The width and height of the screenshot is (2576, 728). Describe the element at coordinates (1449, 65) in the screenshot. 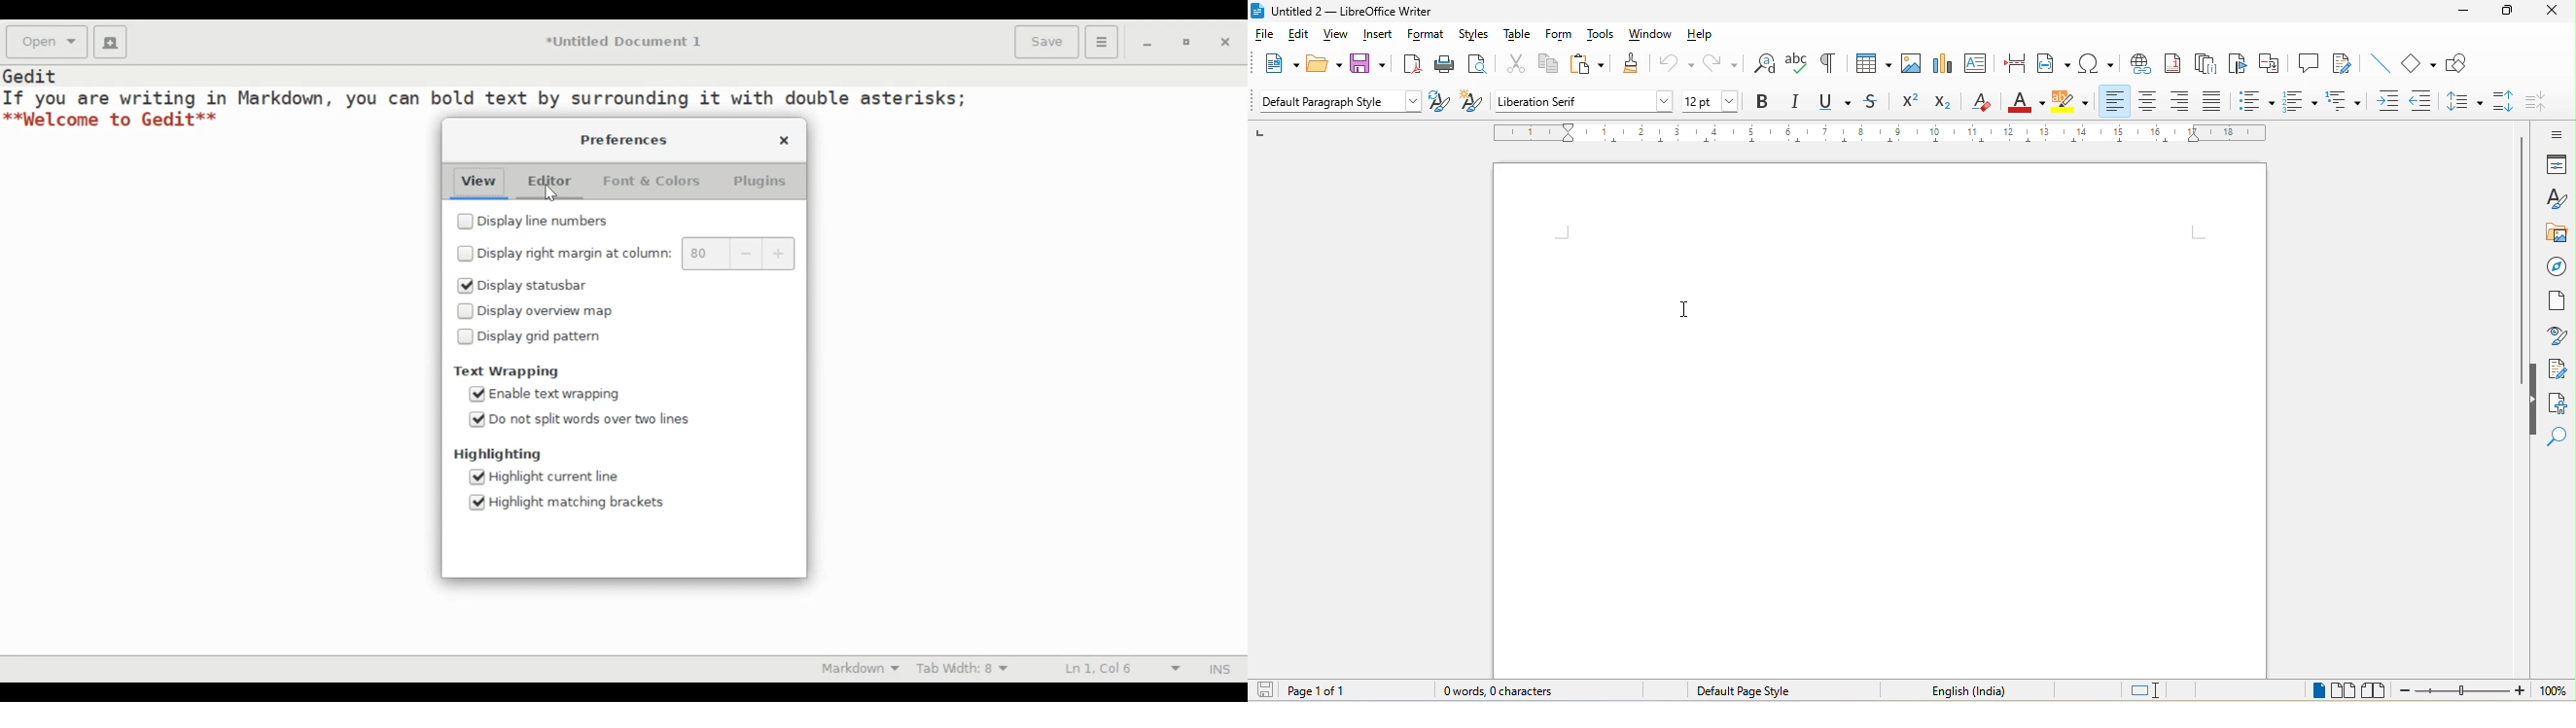

I see `print` at that location.